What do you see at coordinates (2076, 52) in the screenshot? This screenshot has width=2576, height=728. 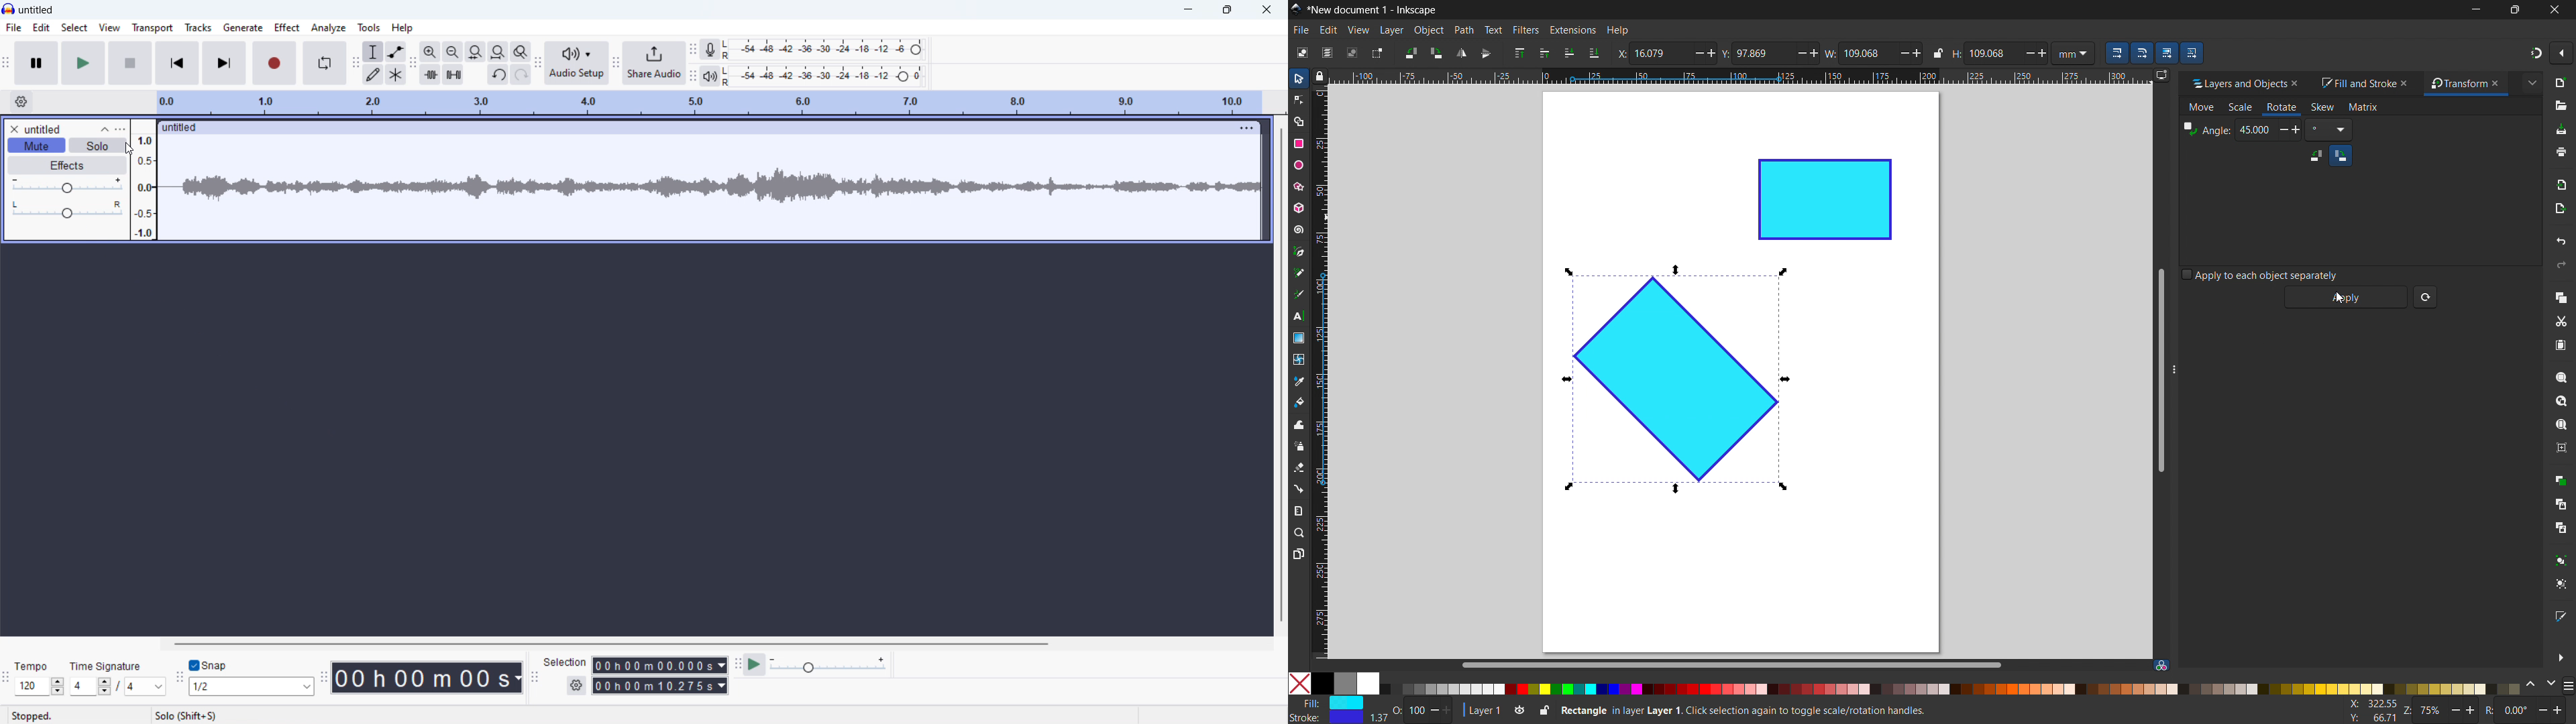 I see `mm` at bounding box center [2076, 52].